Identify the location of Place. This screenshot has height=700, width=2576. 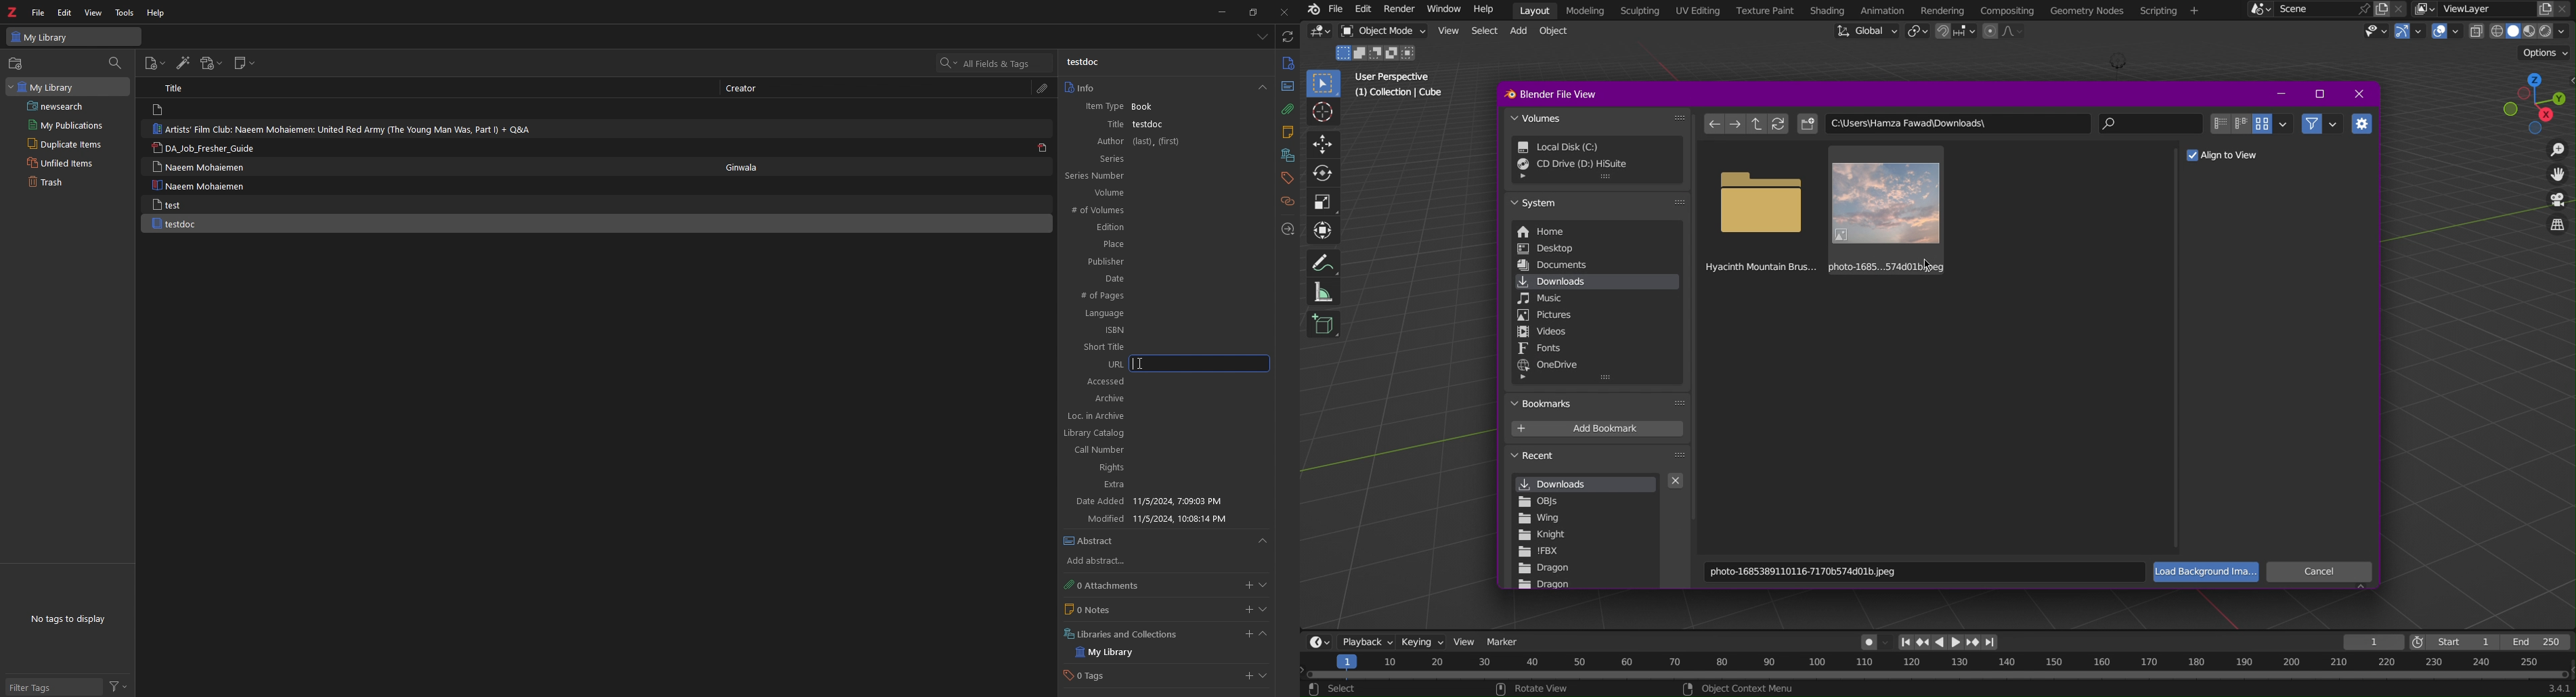
(1143, 244).